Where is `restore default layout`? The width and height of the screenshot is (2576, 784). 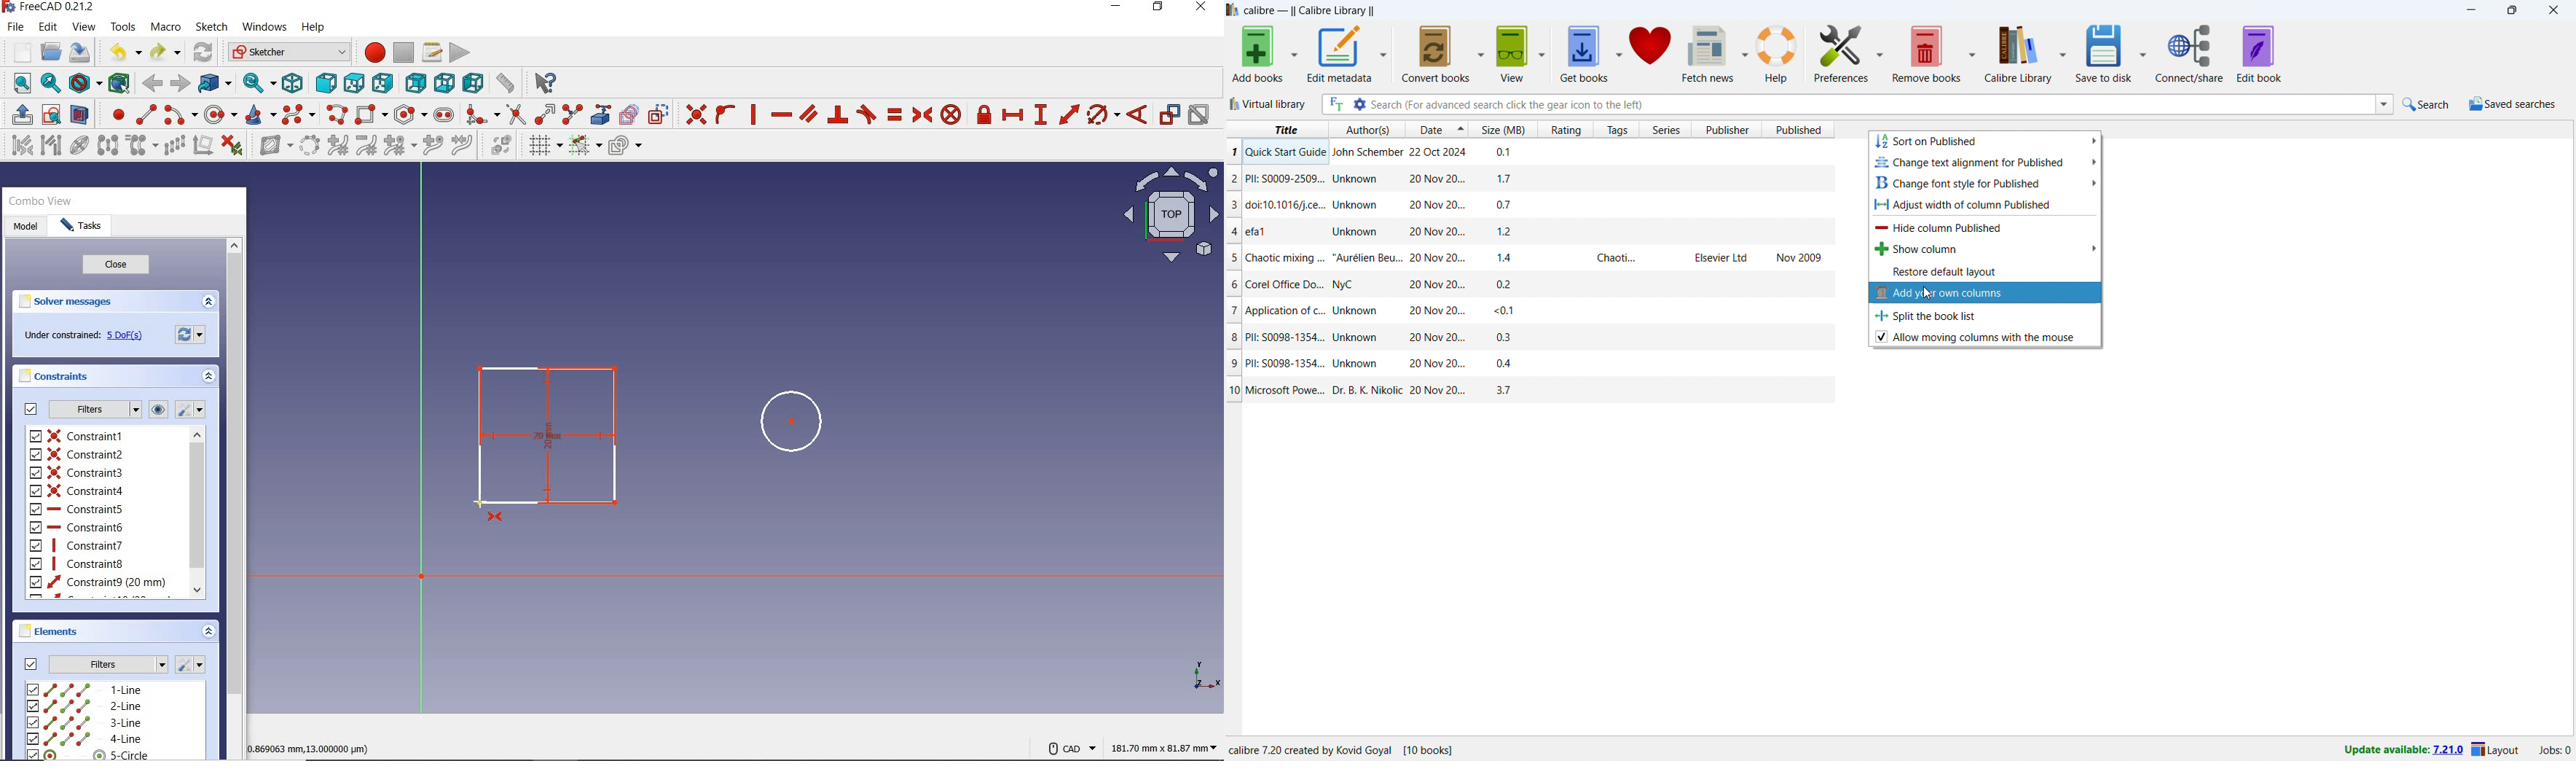
restore default layout is located at coordinates (1985, 270).